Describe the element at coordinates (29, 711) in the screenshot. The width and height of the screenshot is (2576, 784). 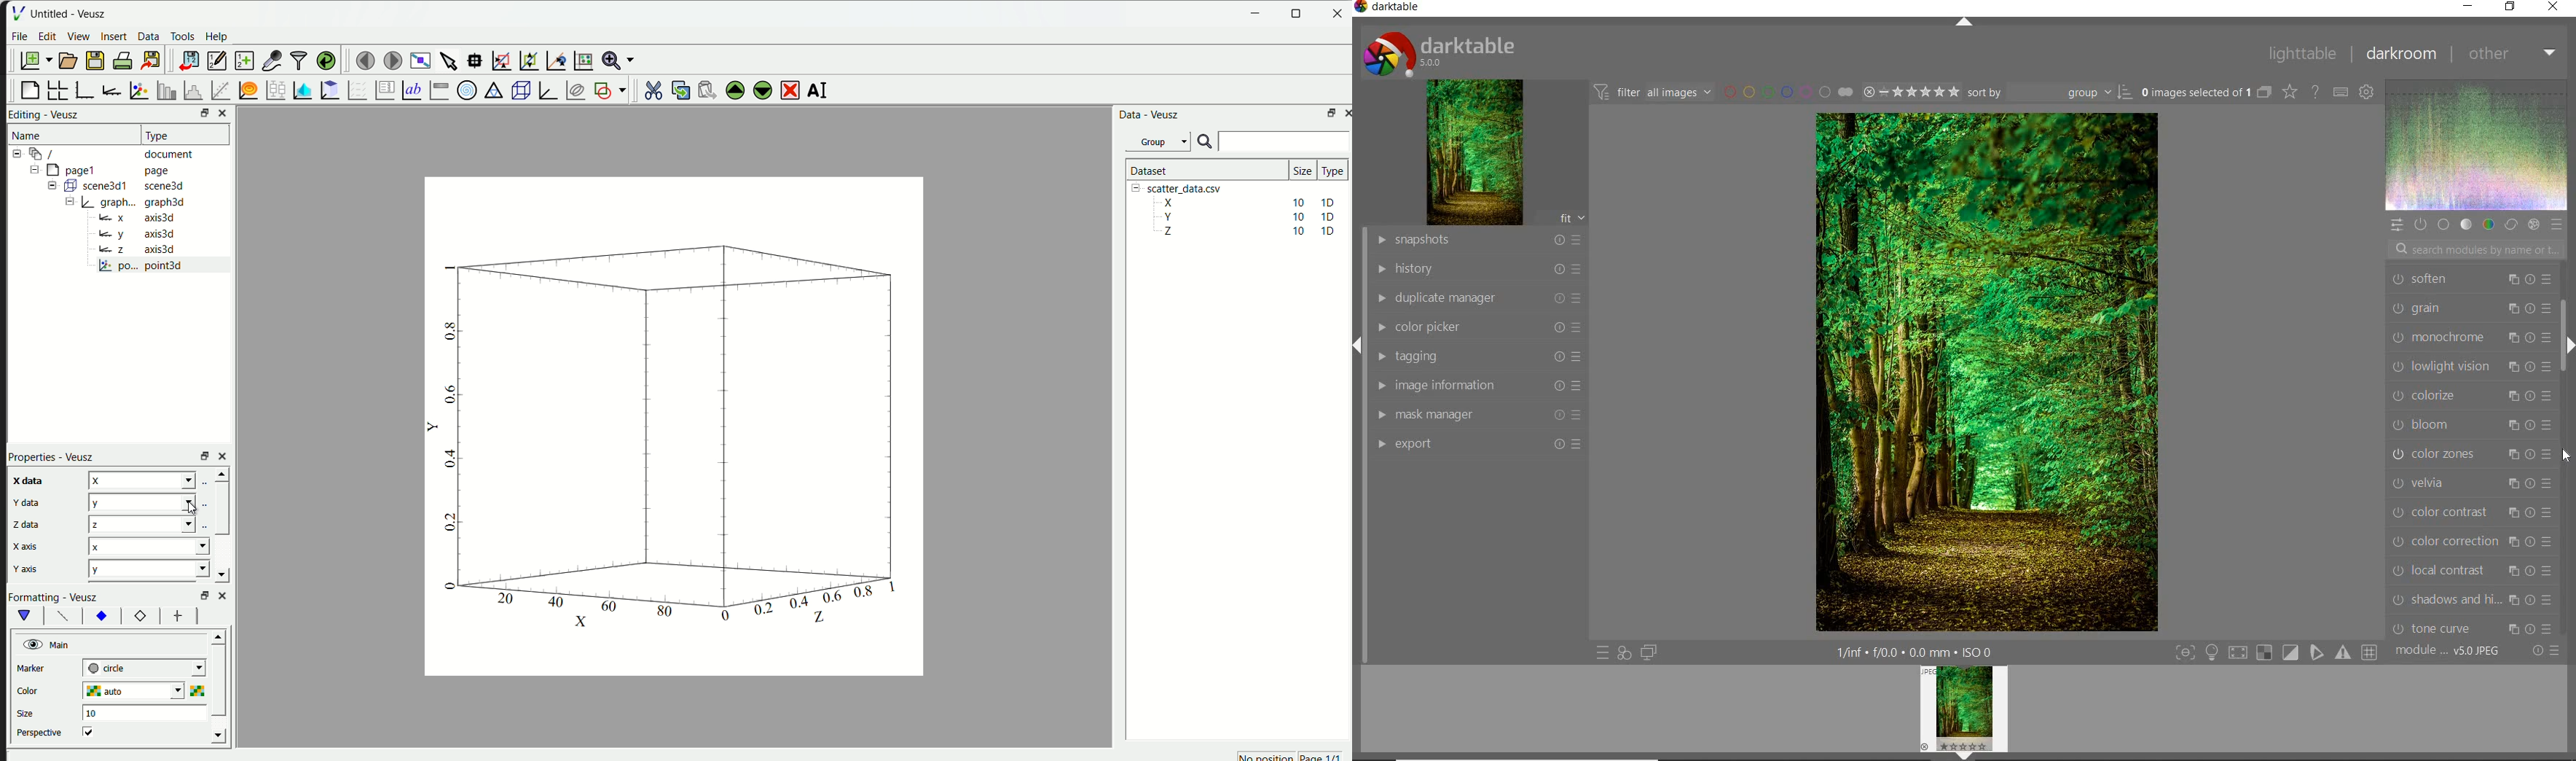
I see `size` at that location.